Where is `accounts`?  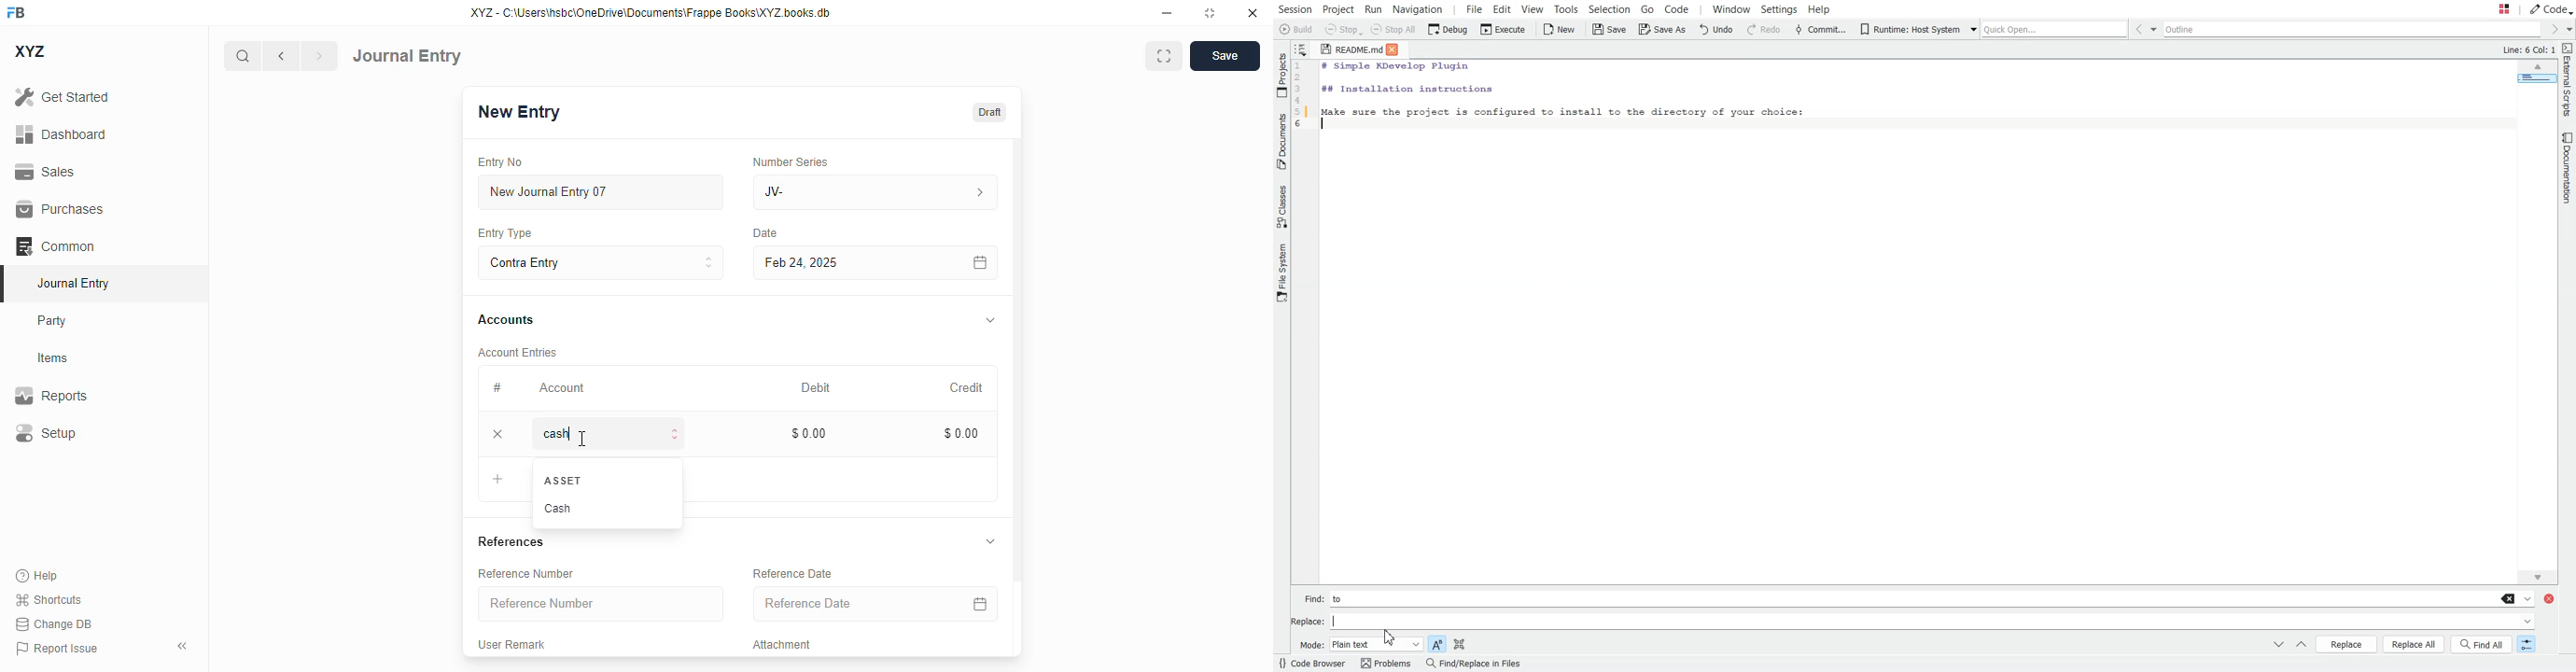
accounts is located at coordinates (506, 321).